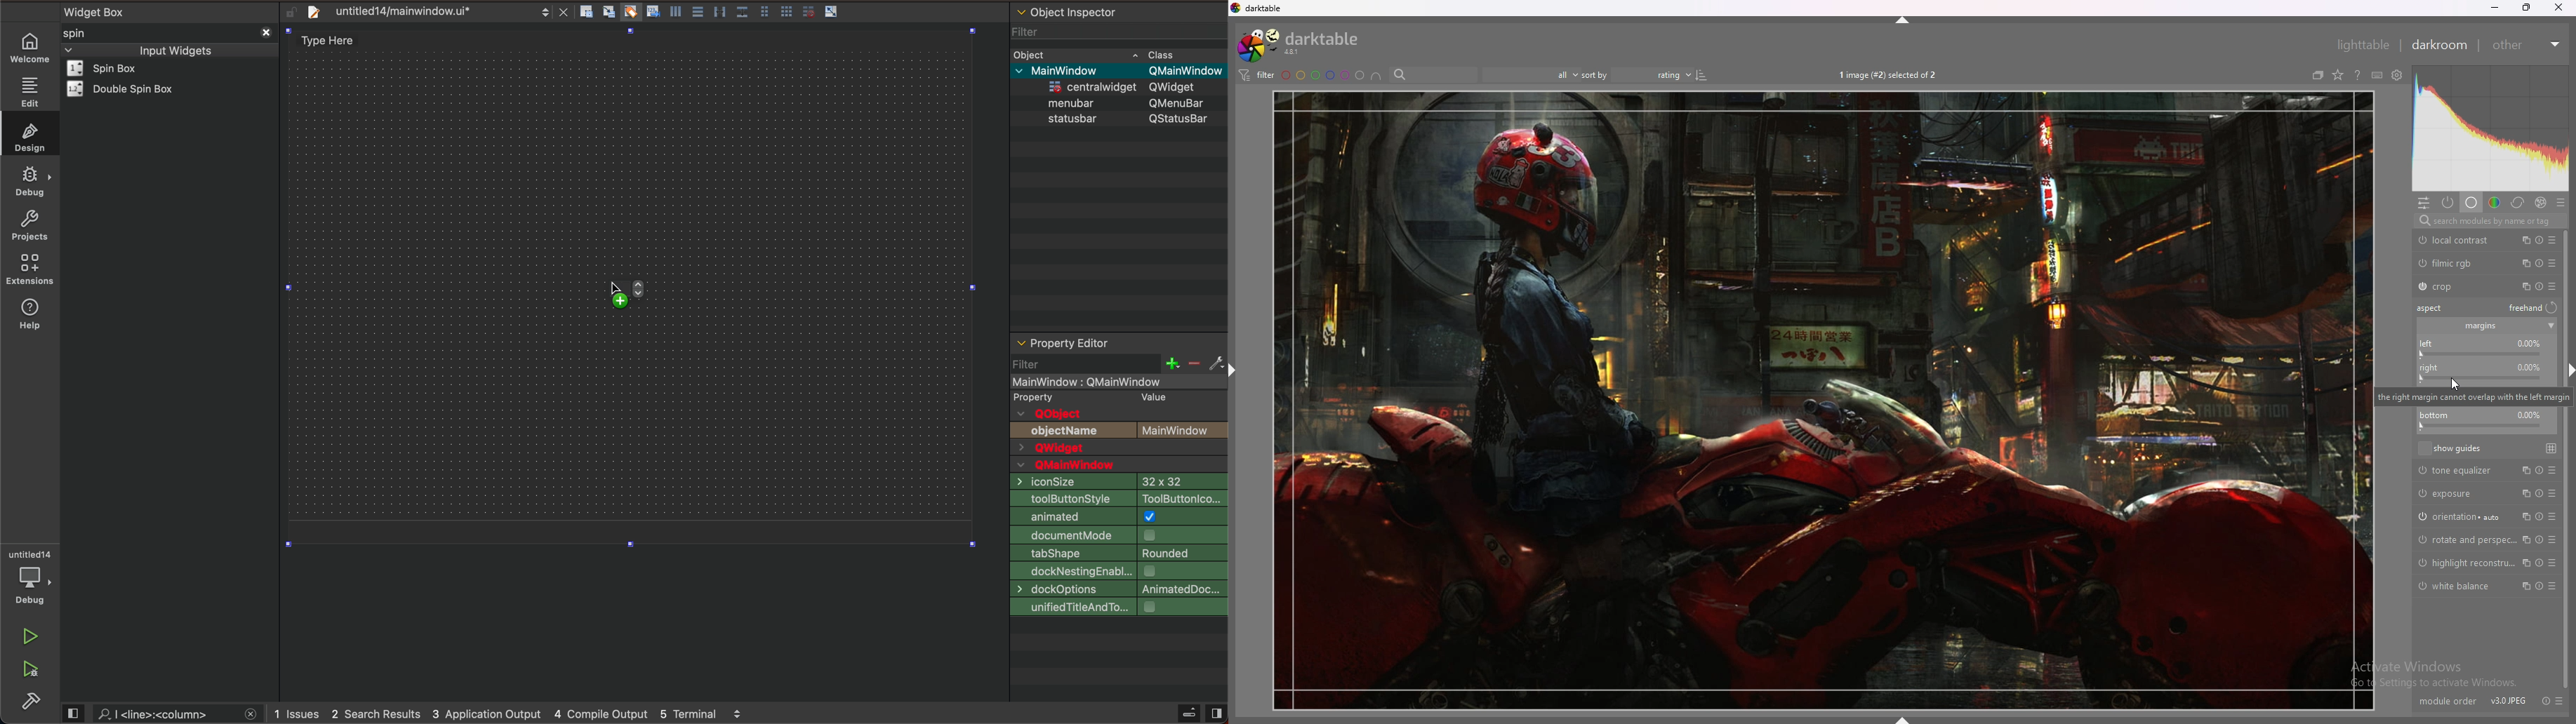  What do you see at coordinates (2538, 539) in the screenshot?
I see `reset` at bounding box center [2538, 539].